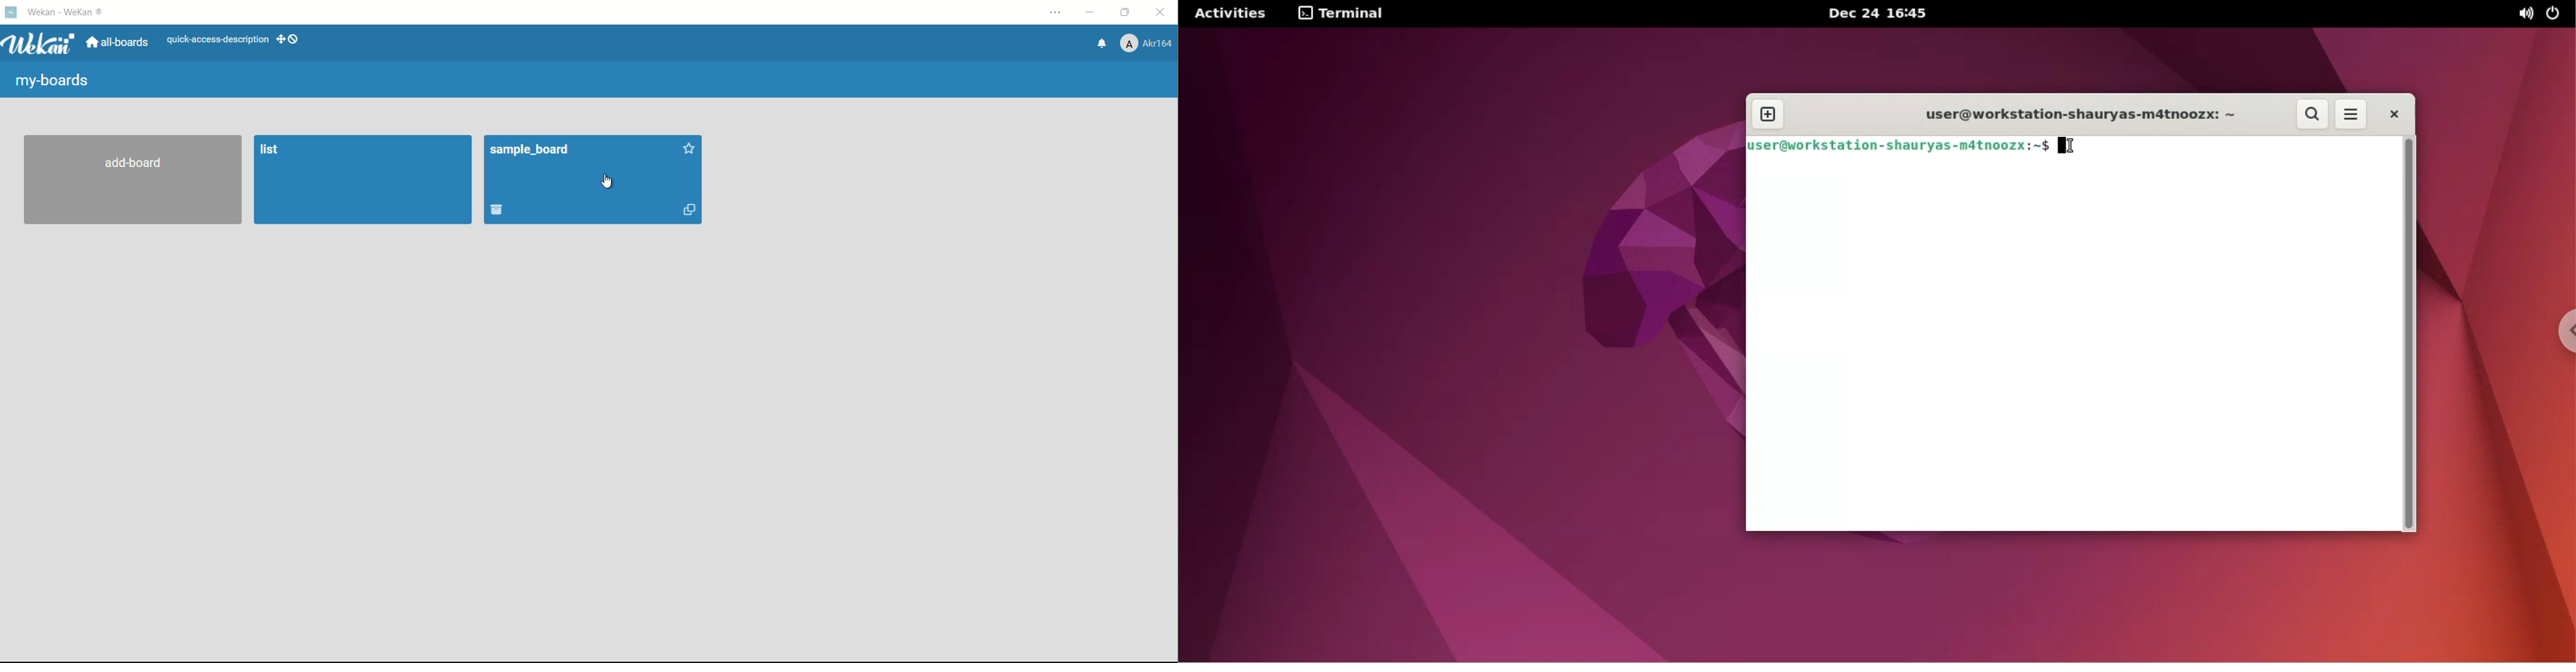 This screenshot has width=2576, height=672. Describe the element at coordinates (592, 181) in the screenshot. I see `sample board` at that location.